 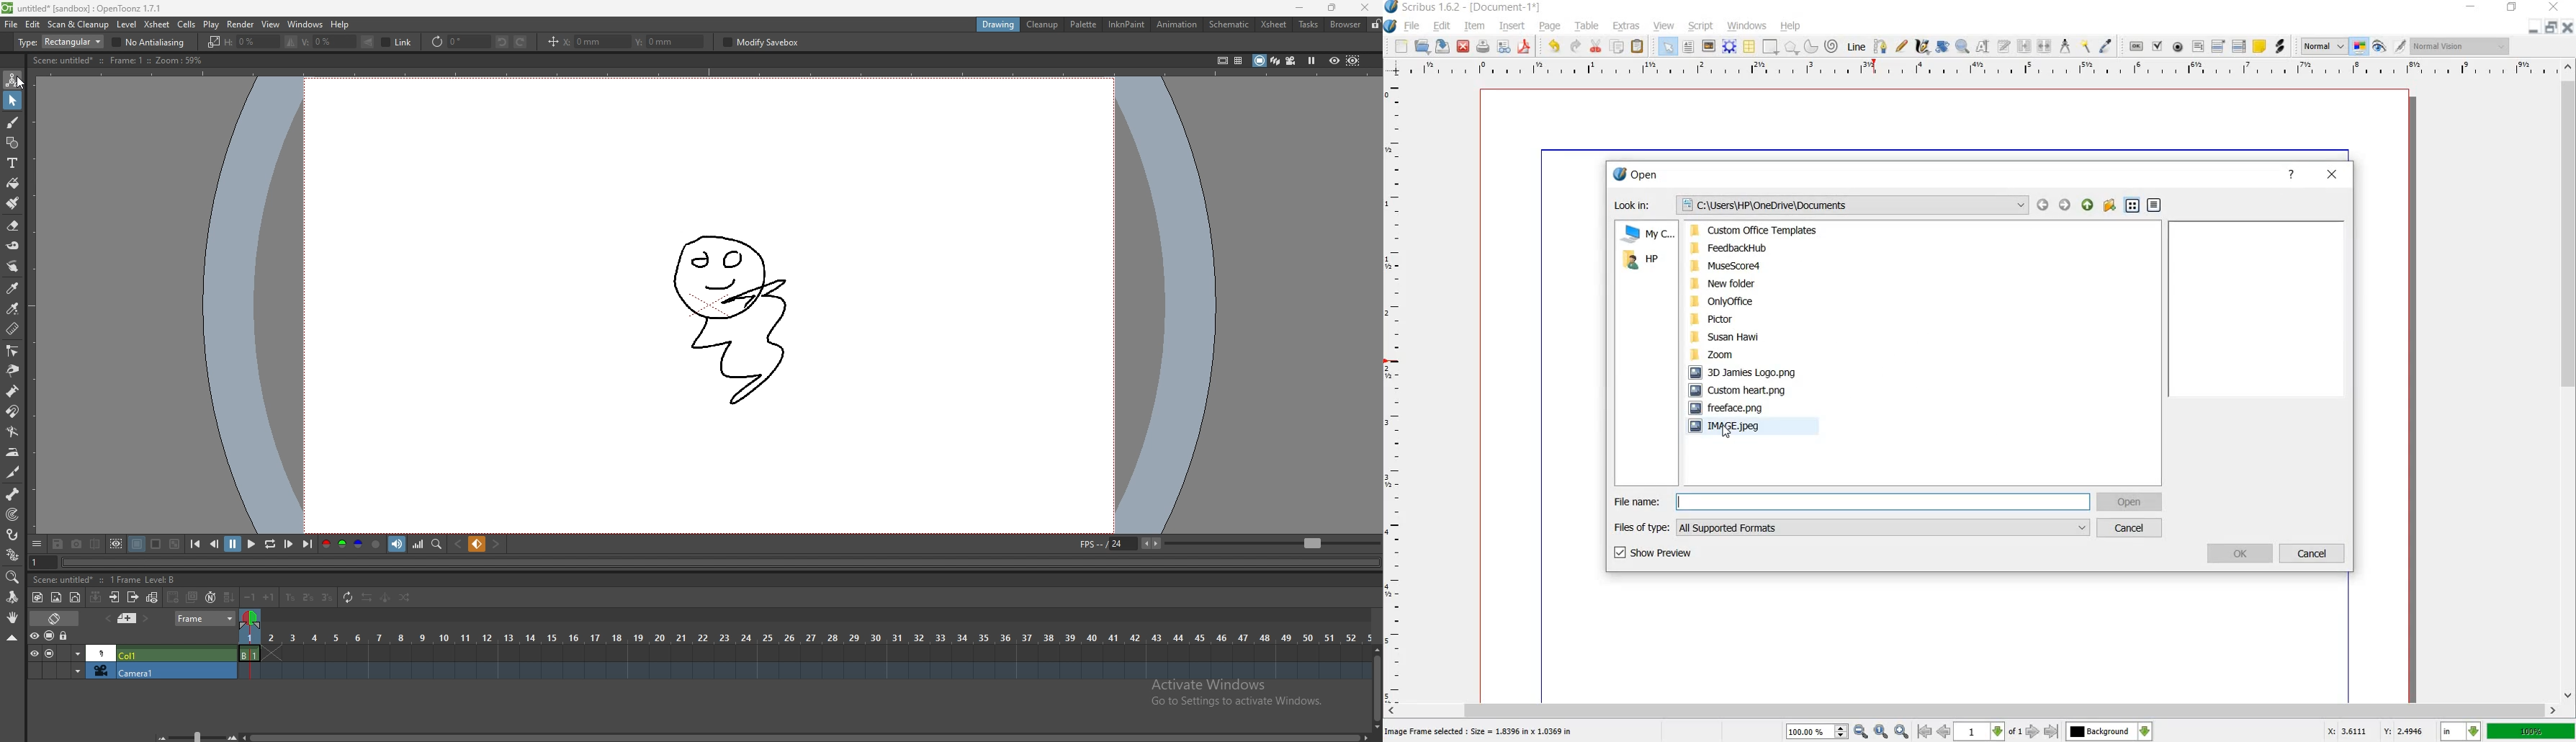 What do you see at coordinates (1412, 28) in the screenshot?
I see `file` at bounding box center [1412, 28].